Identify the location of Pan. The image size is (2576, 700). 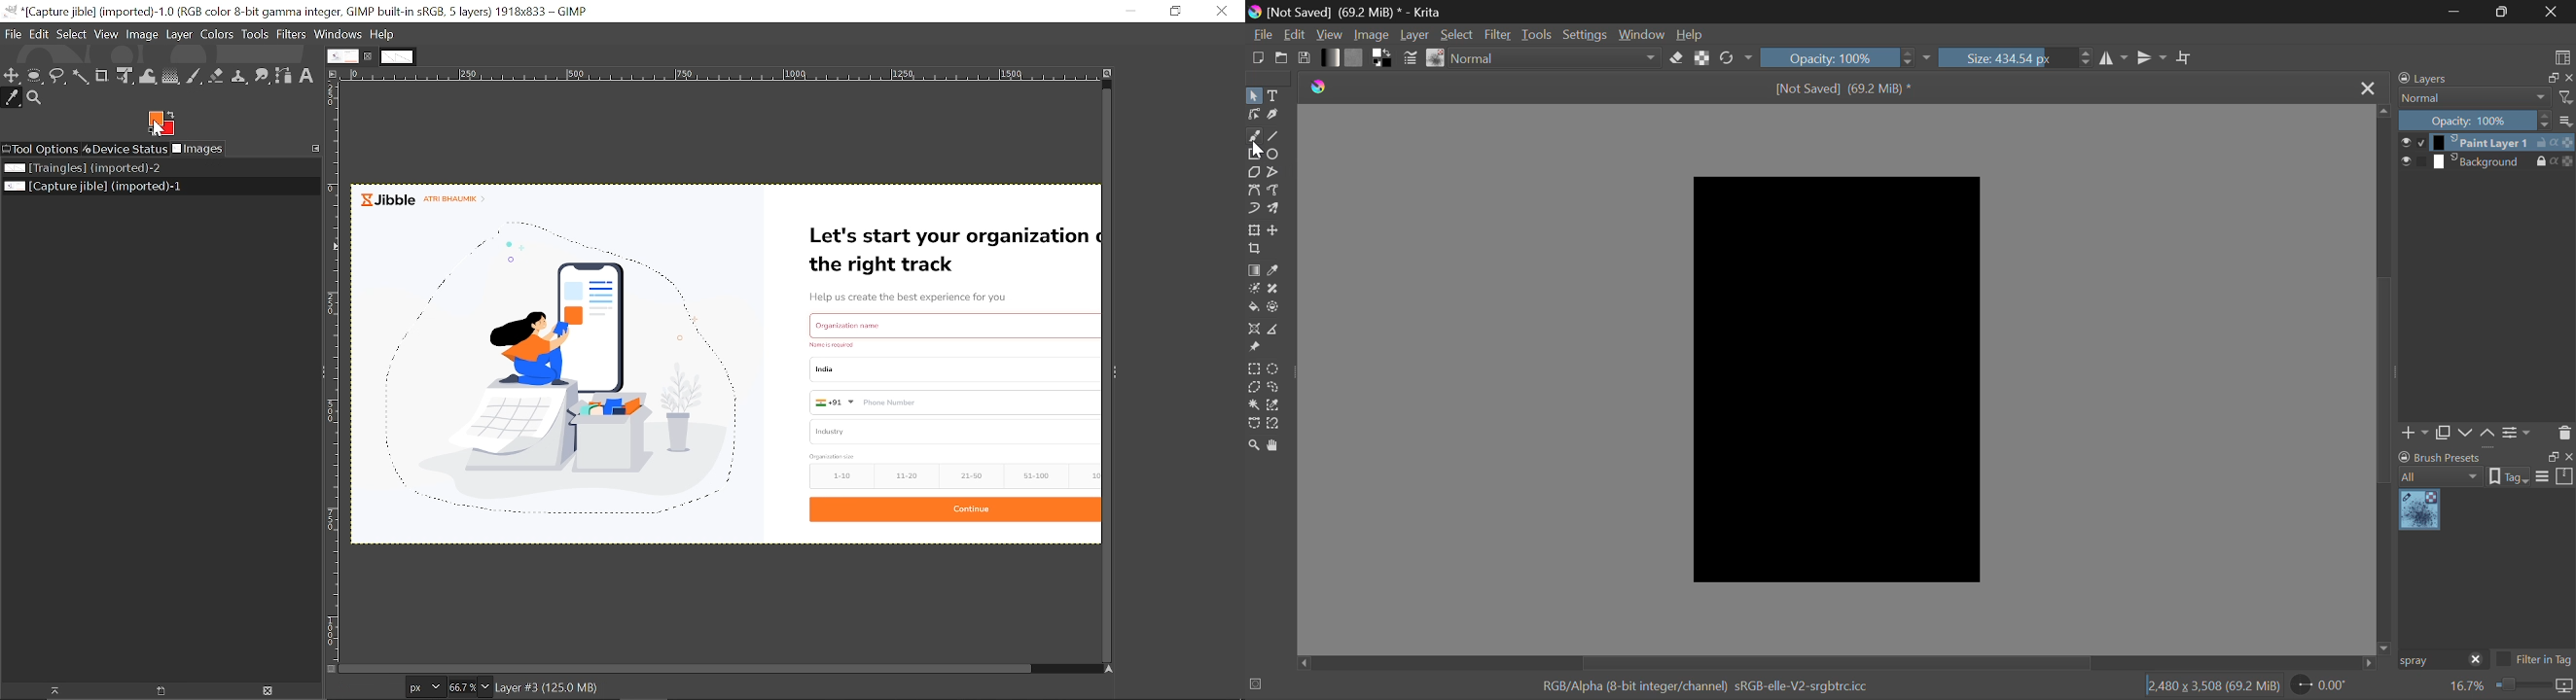
(1276, 446).